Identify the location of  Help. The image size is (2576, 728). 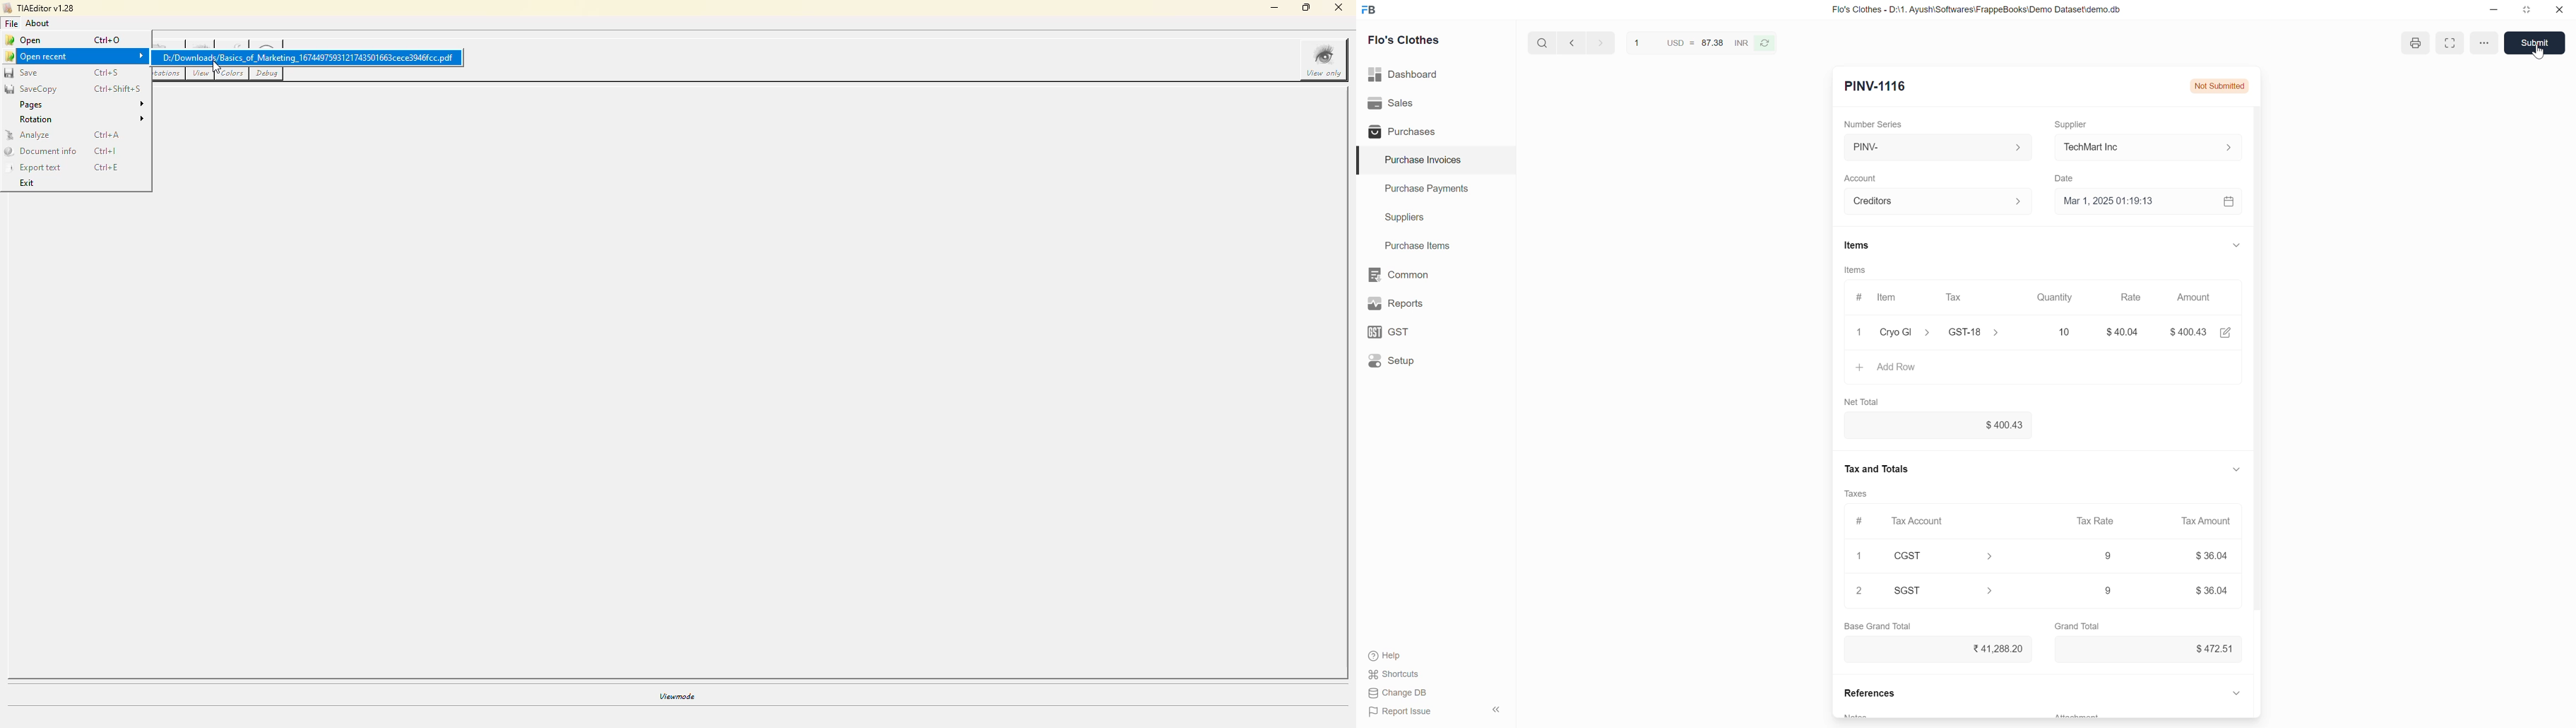
(1396, 657).